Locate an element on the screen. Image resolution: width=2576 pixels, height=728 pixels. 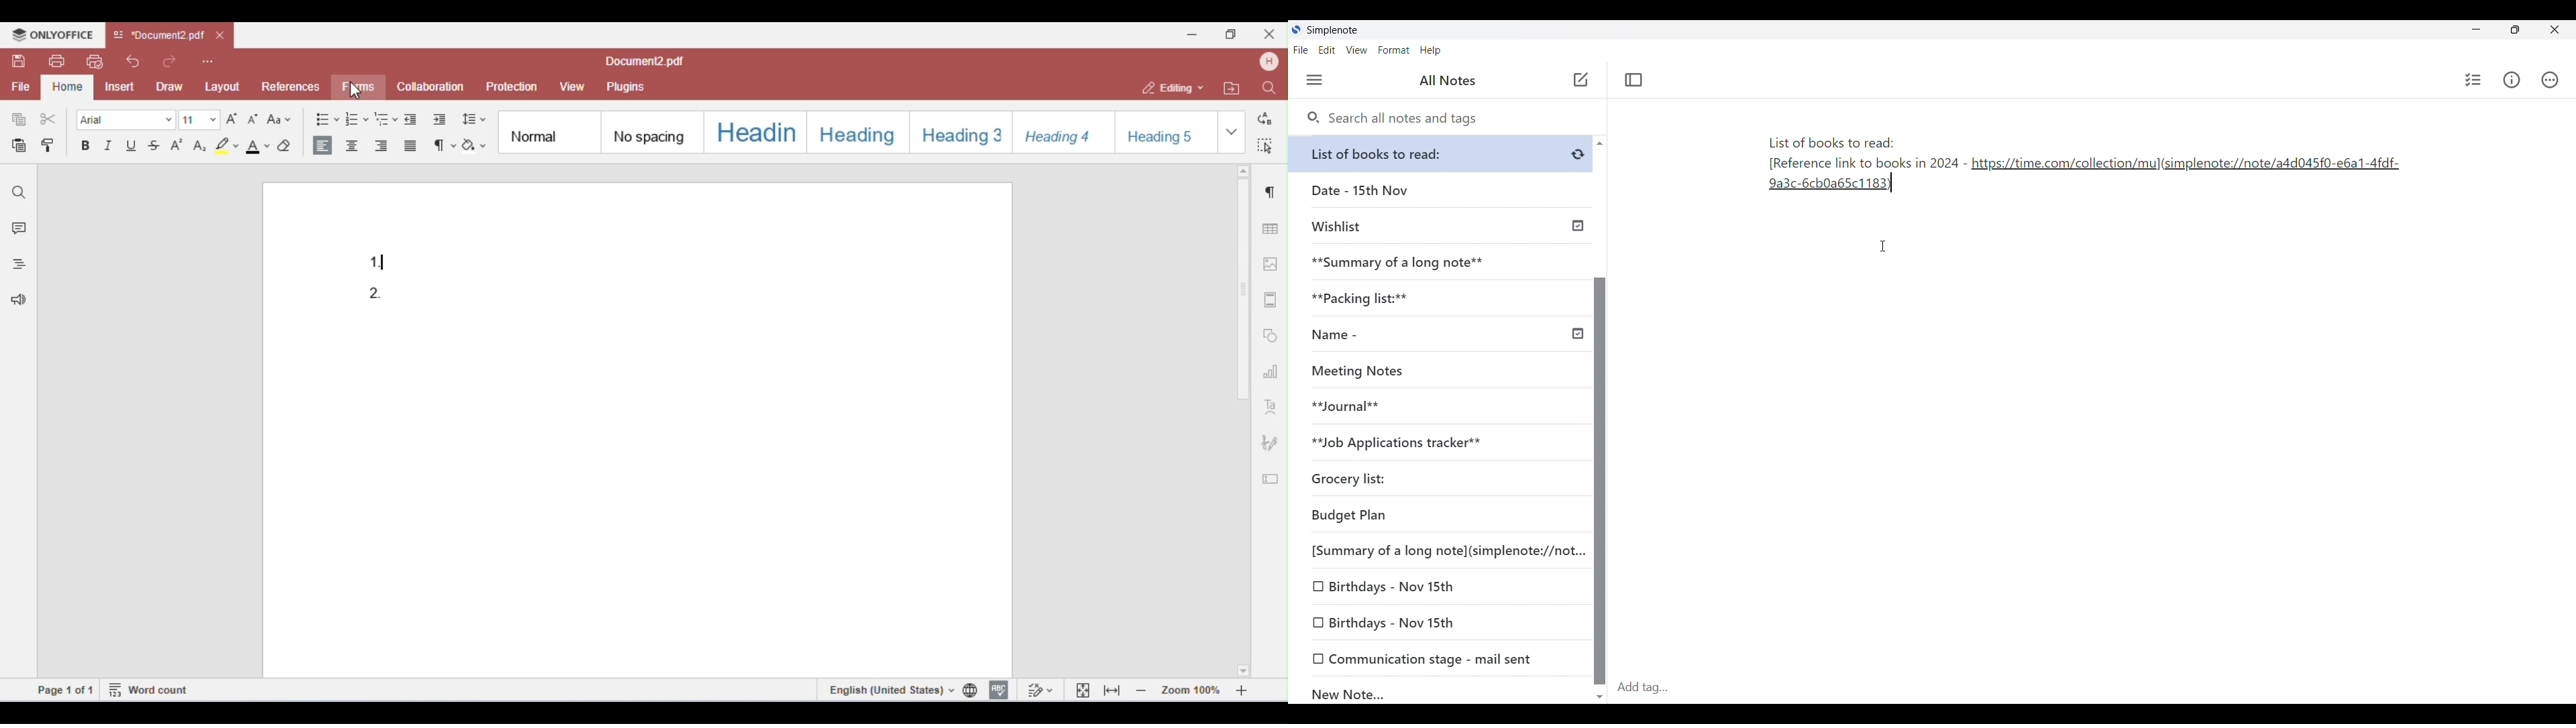
View is located at coordinates (1357, 50).